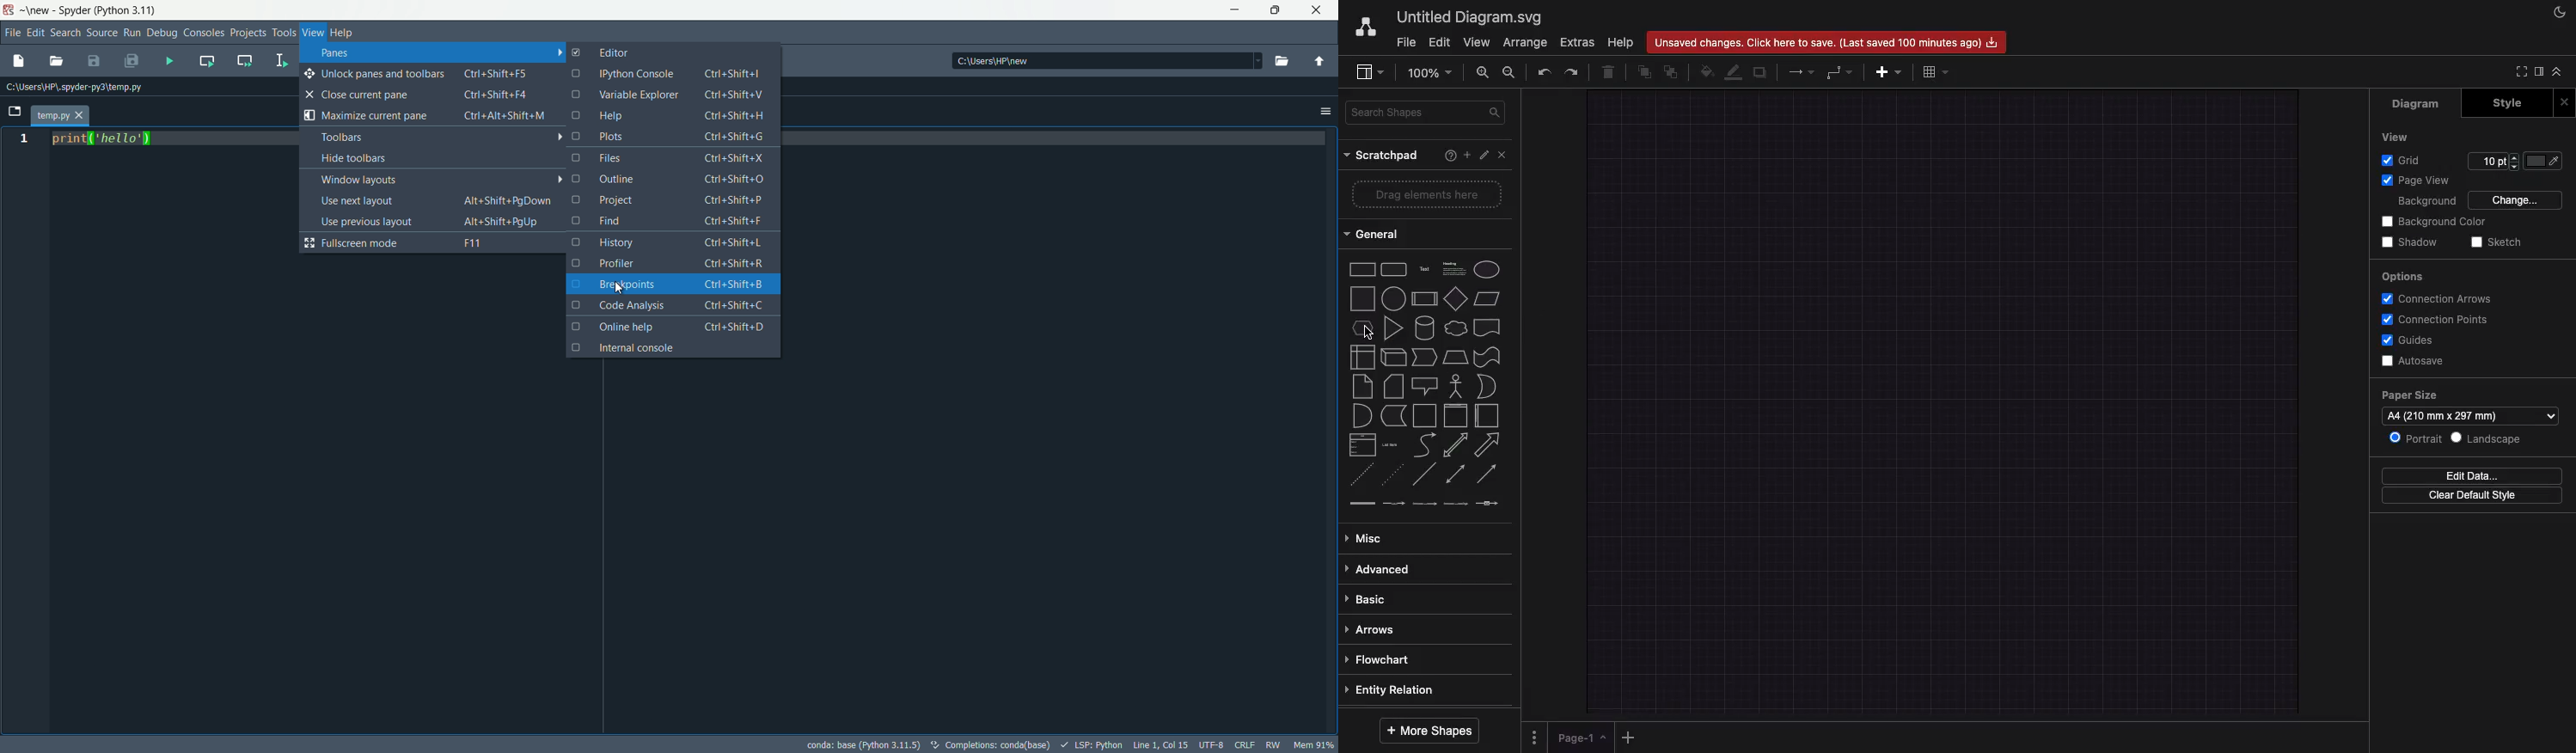 The height and width of the screenshot is (756, 2576). What do you see at coordinates (93, 61) in the screenshot?
I see `save file` at bounding box center [93, 61].